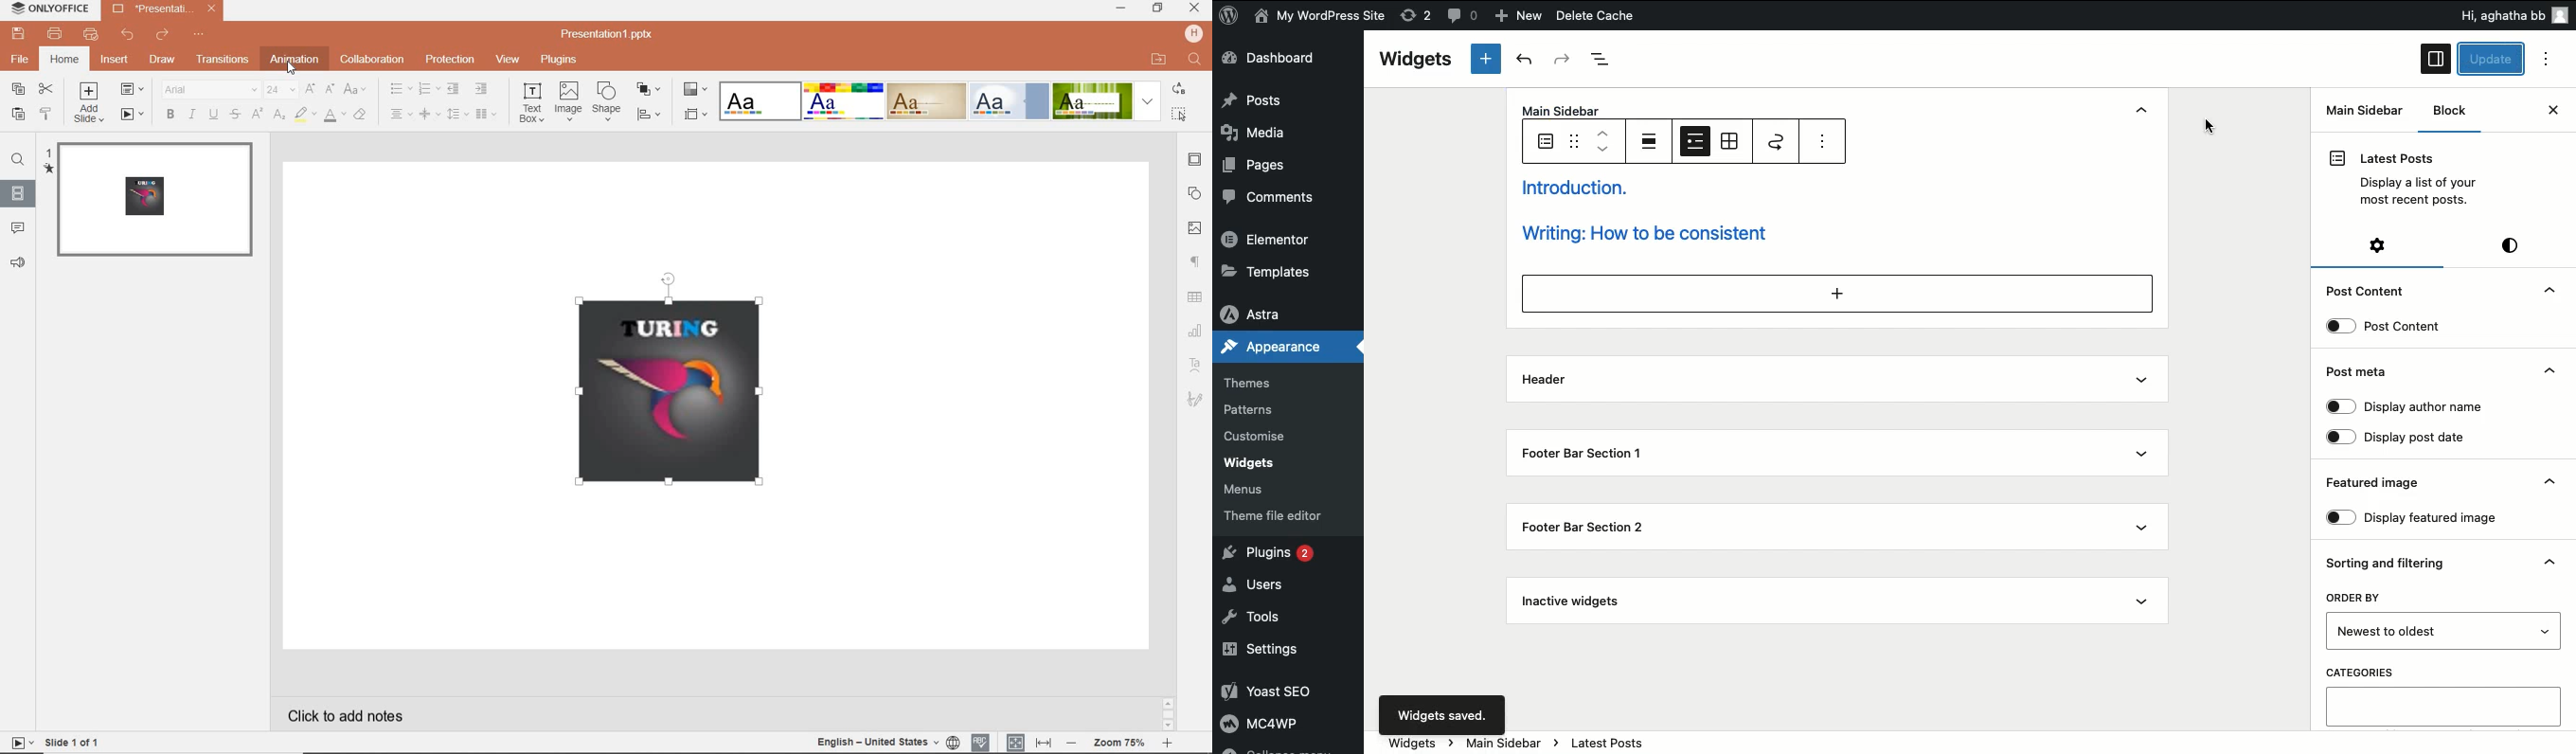  What do you see at coordinates (399, 89) in the screenshot?
I see `bullets` at bounding box center [399, 89].